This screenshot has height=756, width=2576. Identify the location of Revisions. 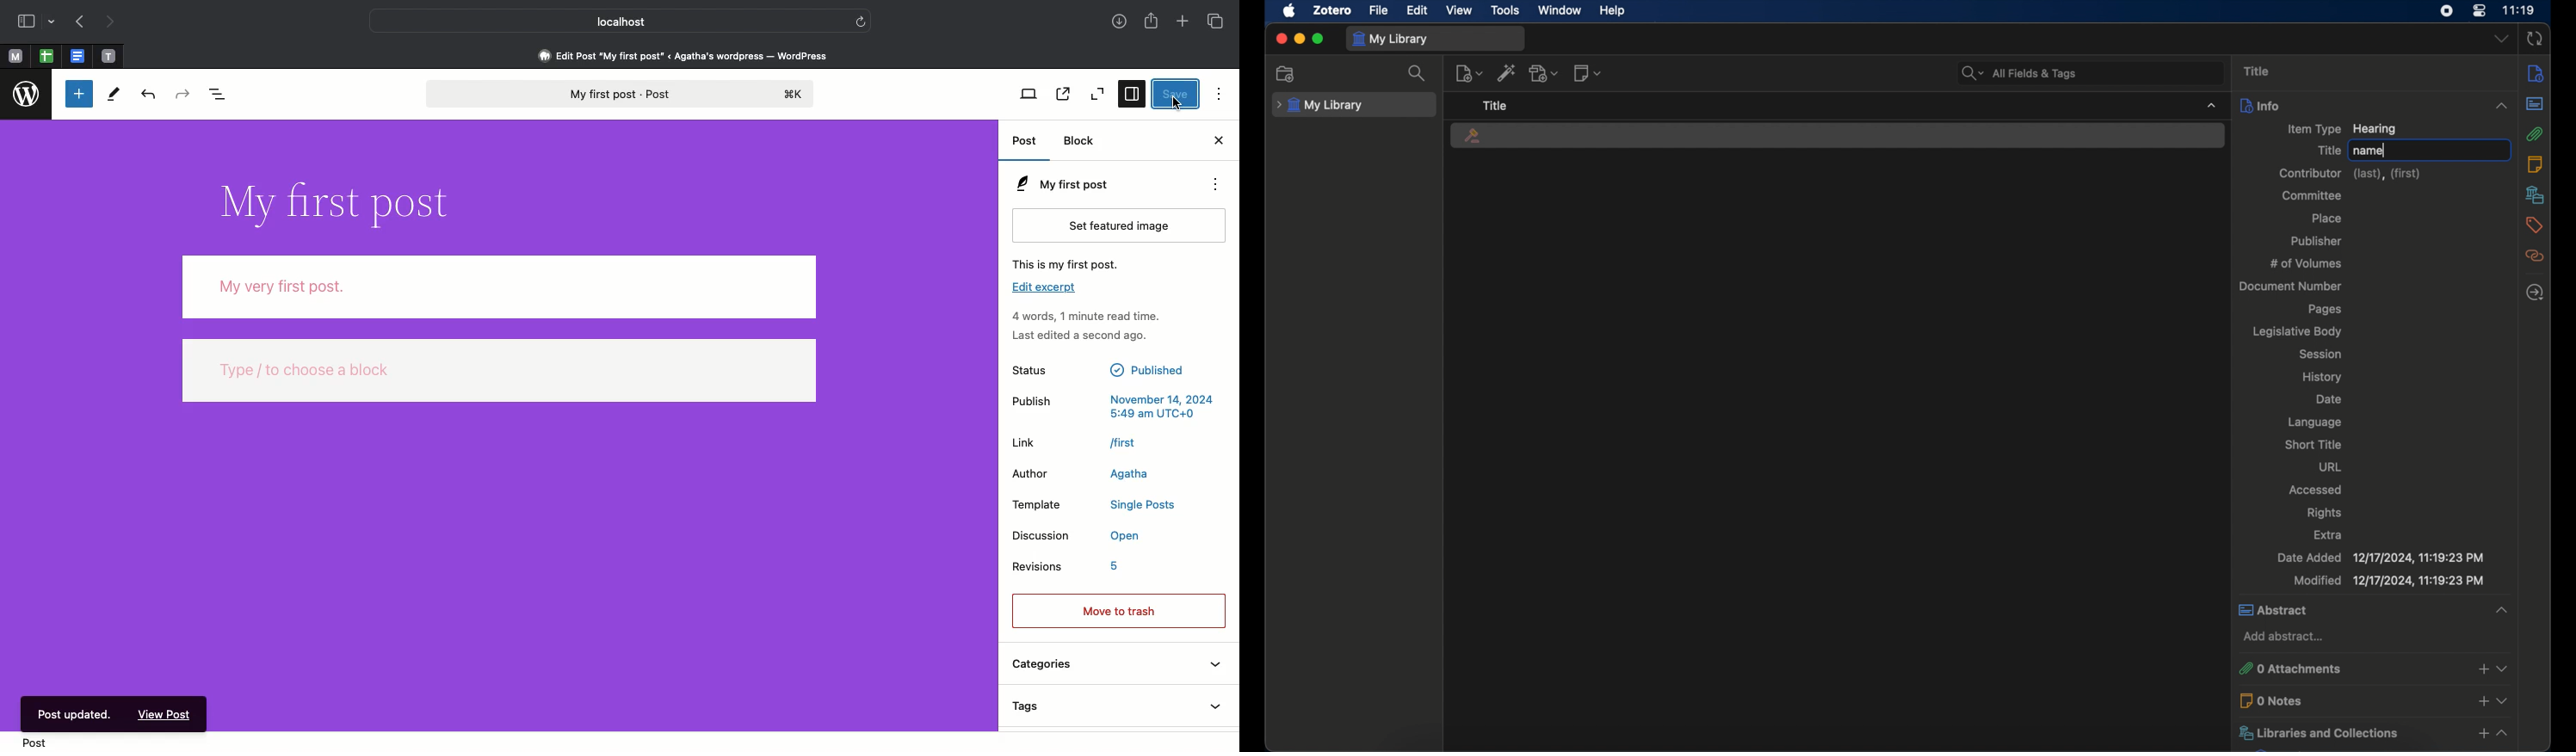
(1090, 565).